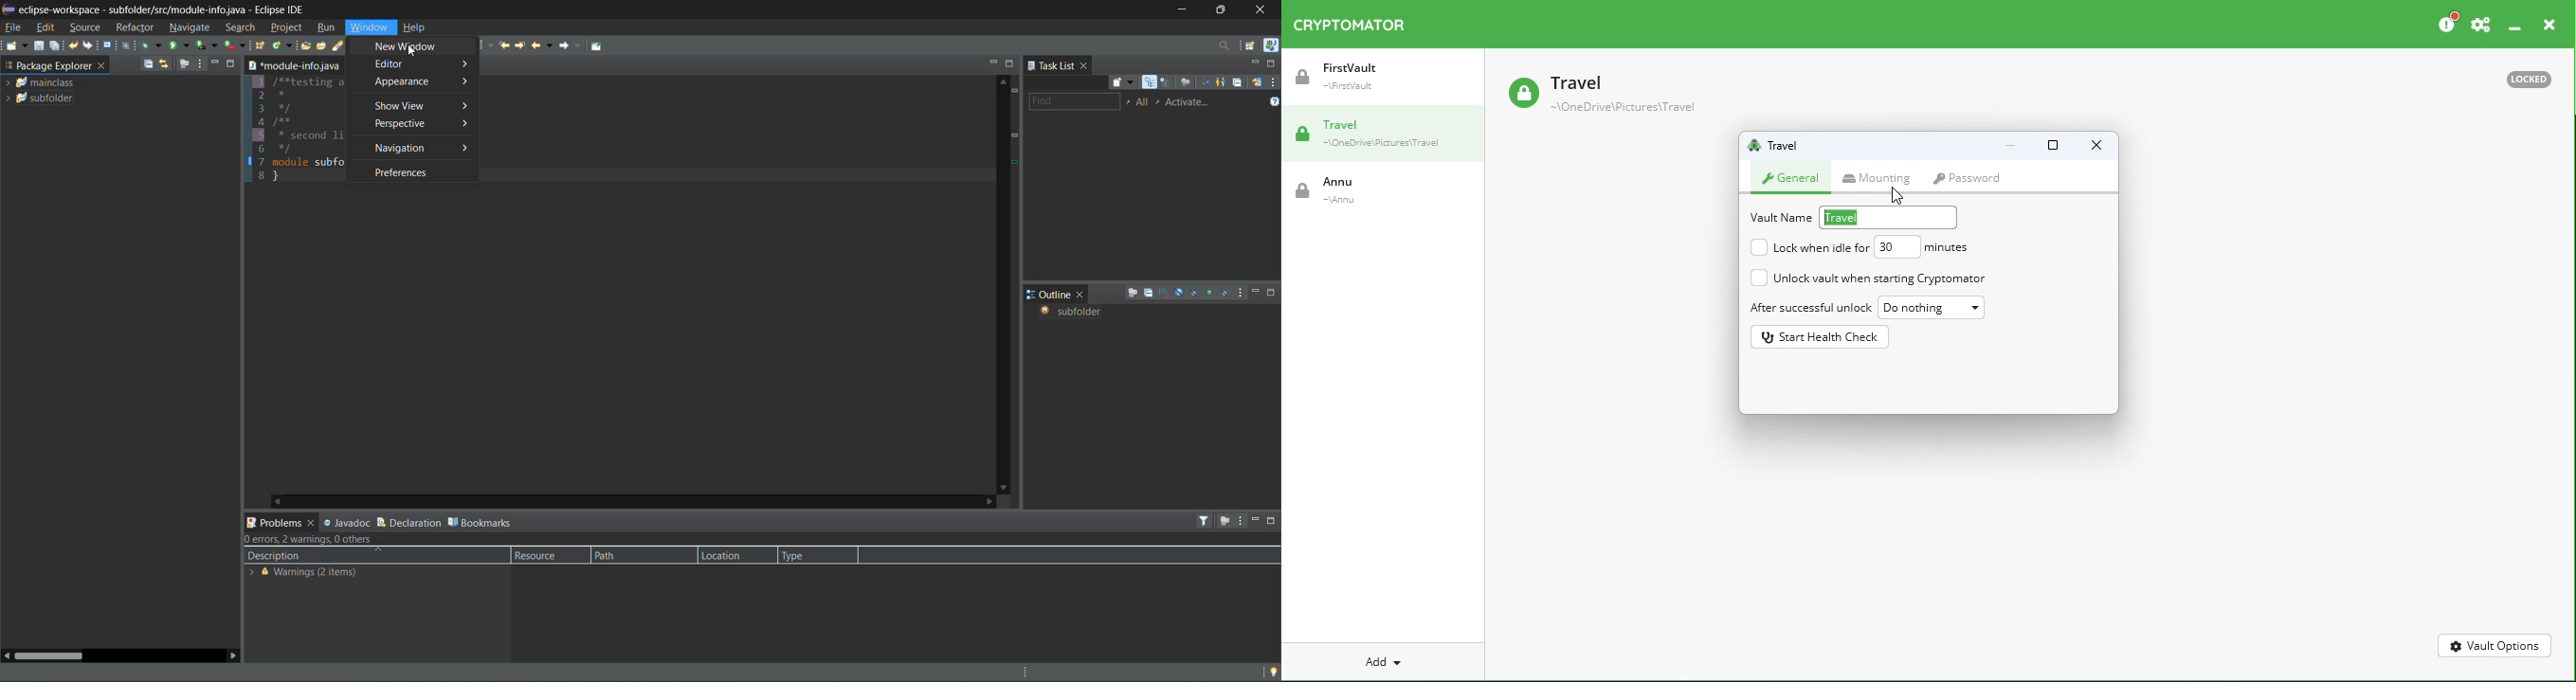  Describe the element at coordinates (1240, 82) in the screenshot. I see `collapse all` at that location.